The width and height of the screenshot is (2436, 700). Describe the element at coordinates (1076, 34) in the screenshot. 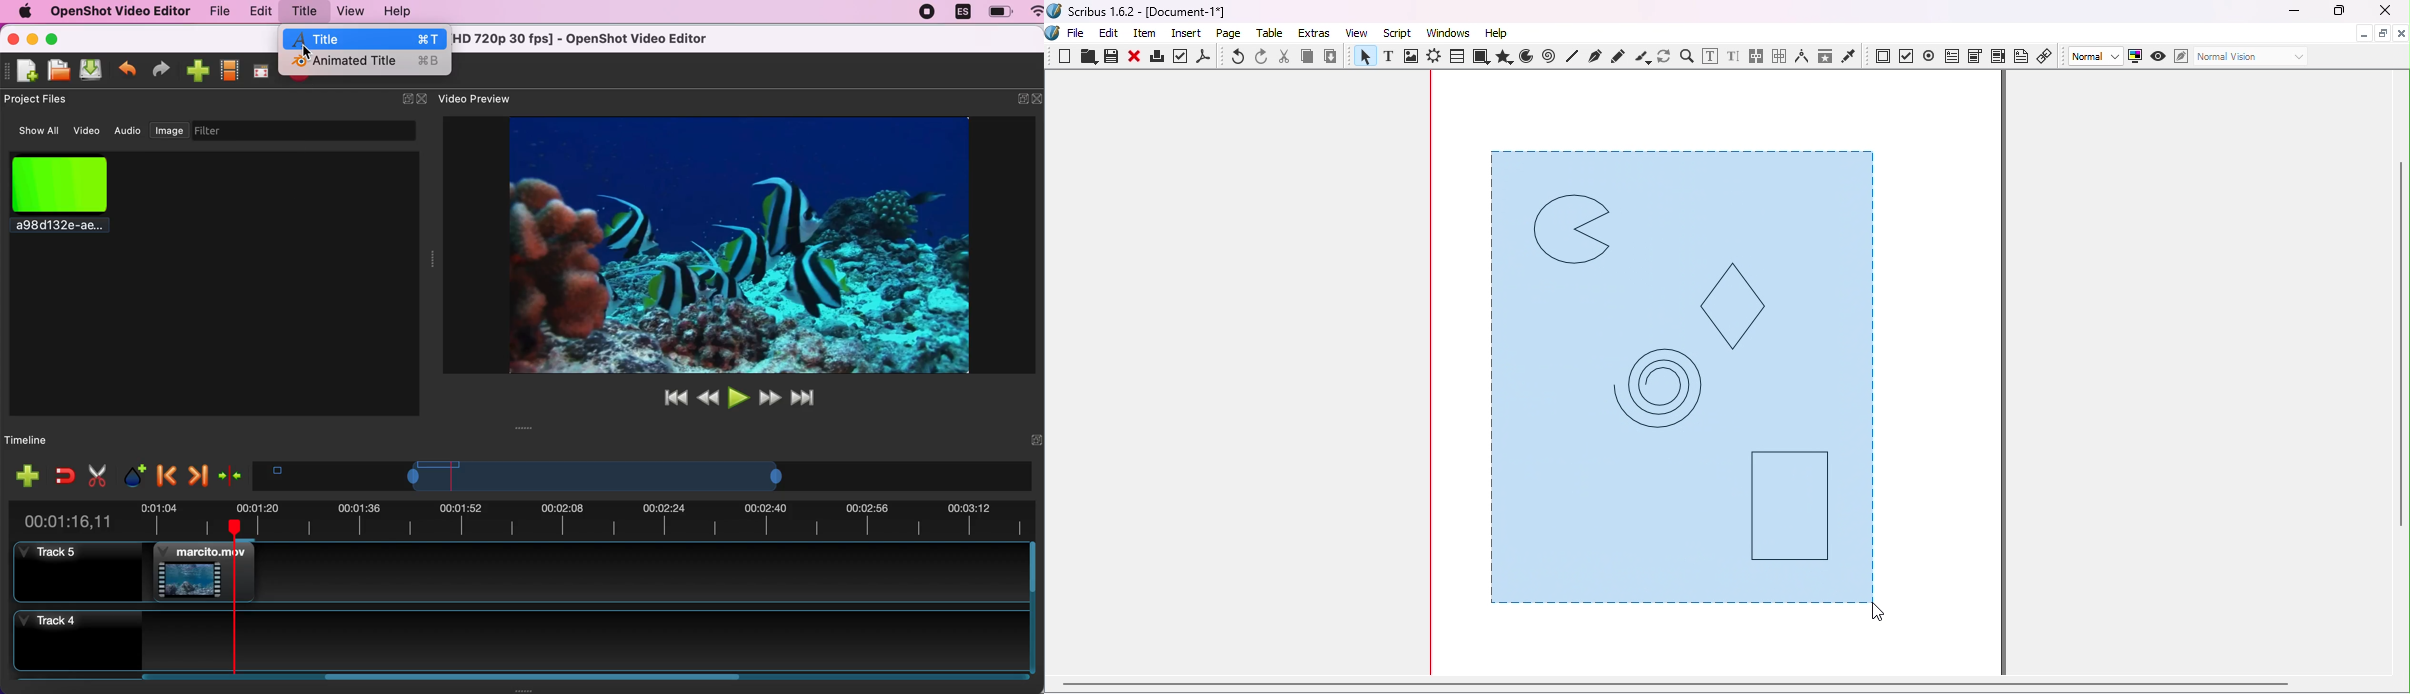

I see `File` at that location.